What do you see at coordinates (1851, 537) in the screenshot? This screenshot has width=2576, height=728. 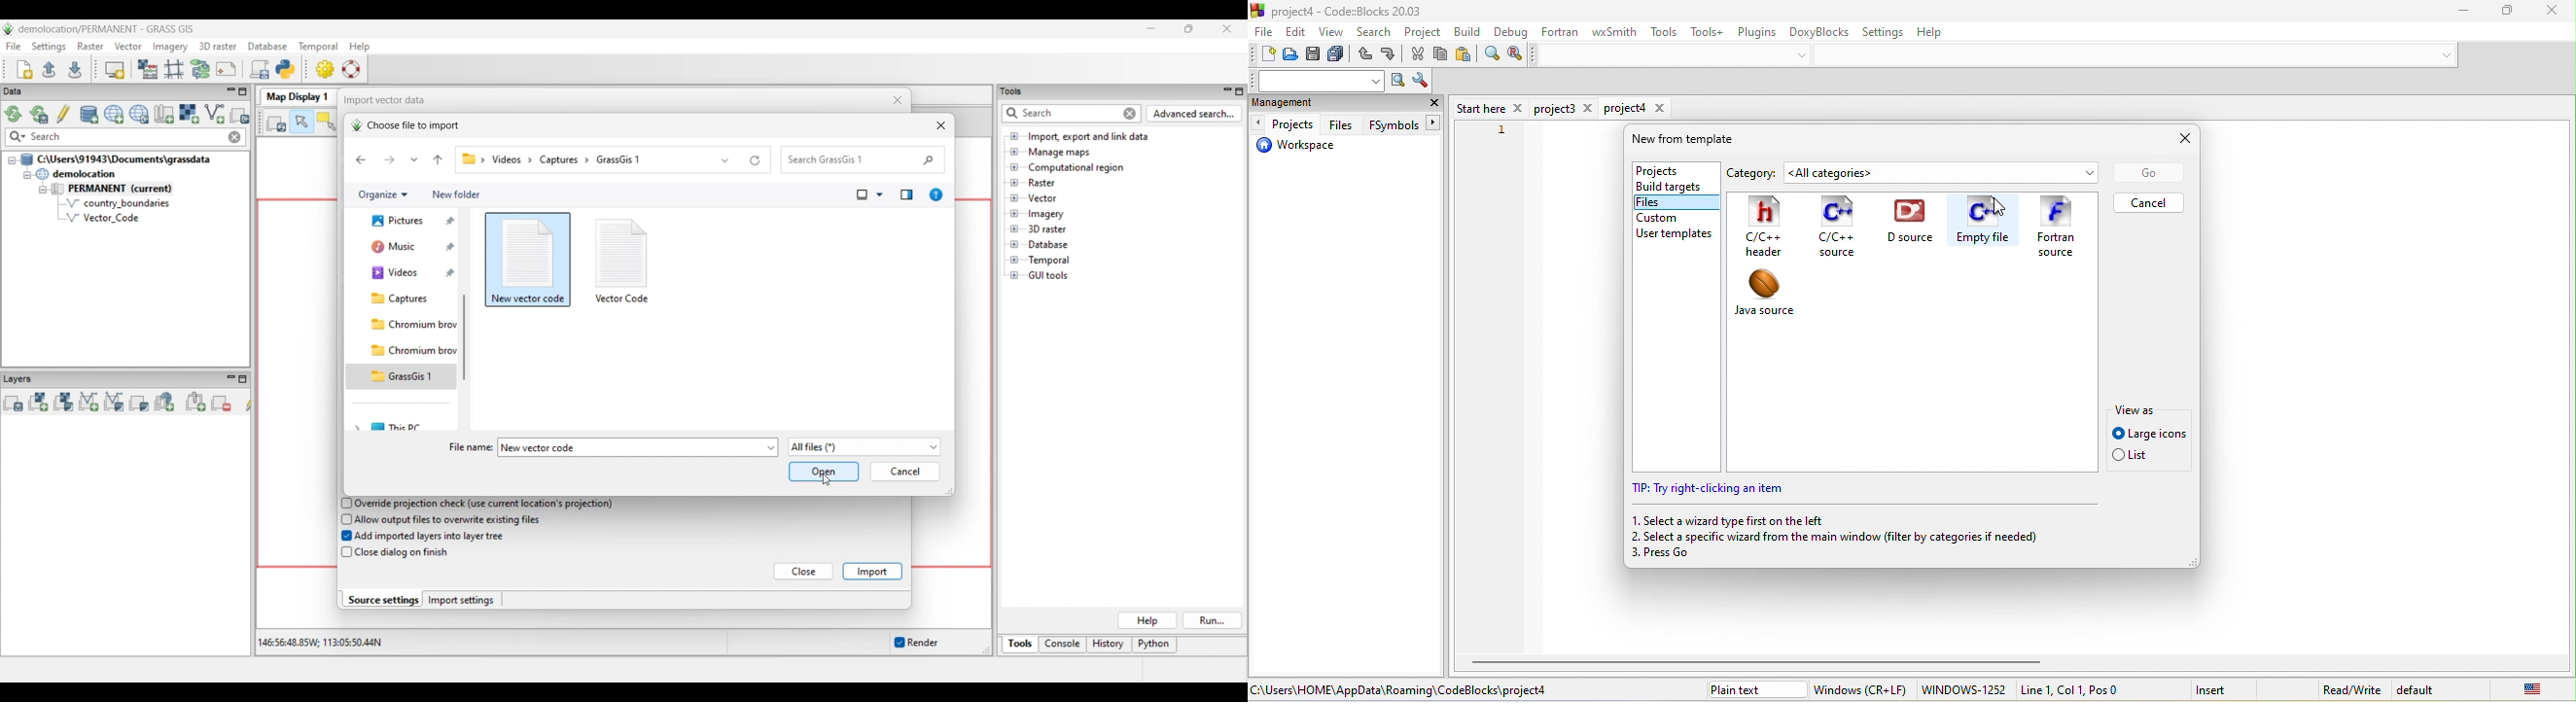 I see `select a specific wizard from the main window` at bounding box center [1851, 537].